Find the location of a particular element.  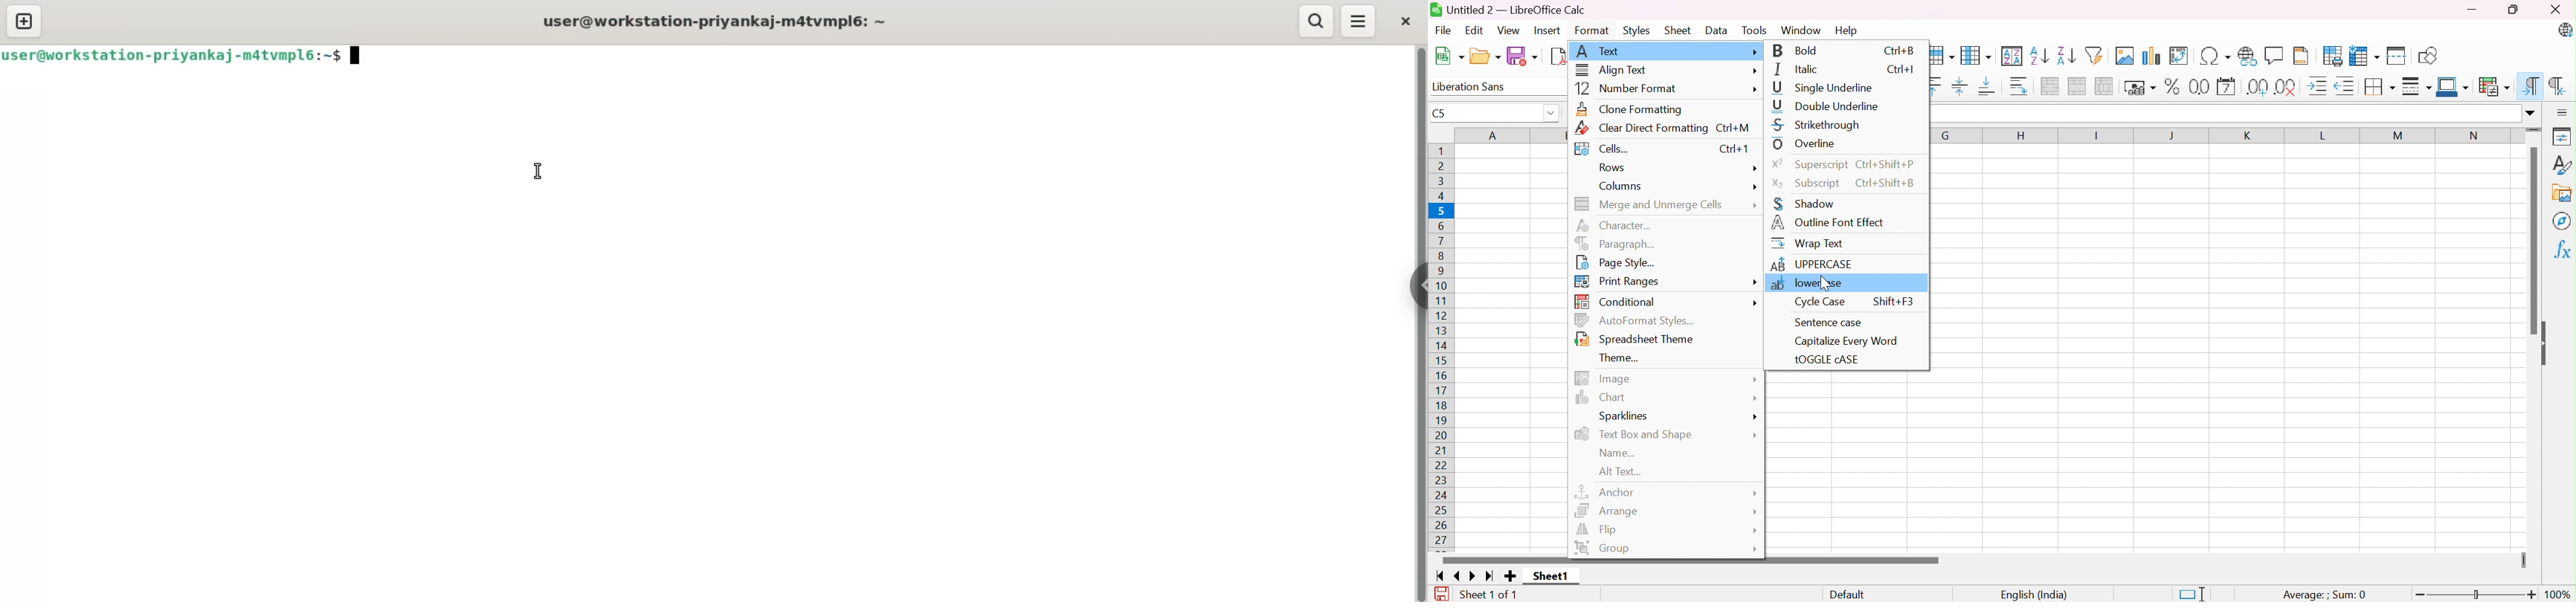

Hide is located at coordinates (2548, 342).